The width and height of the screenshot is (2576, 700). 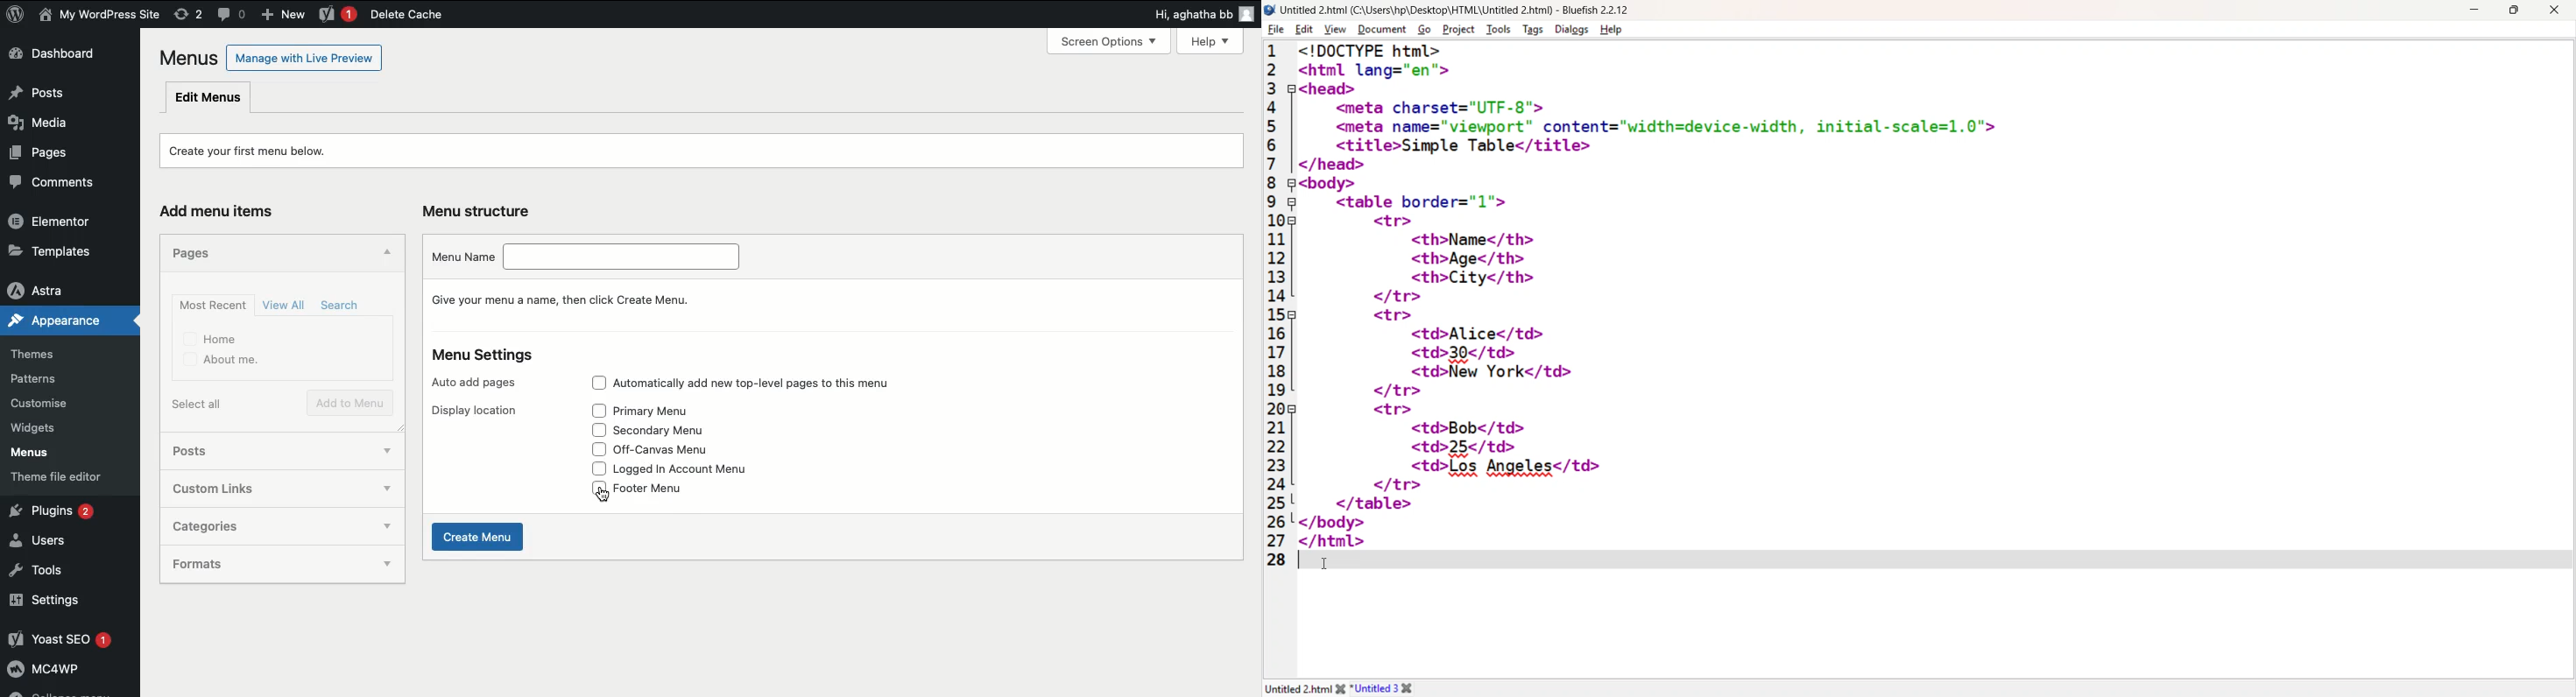 I want to click on Add to menu, so click(x=349, y=402).